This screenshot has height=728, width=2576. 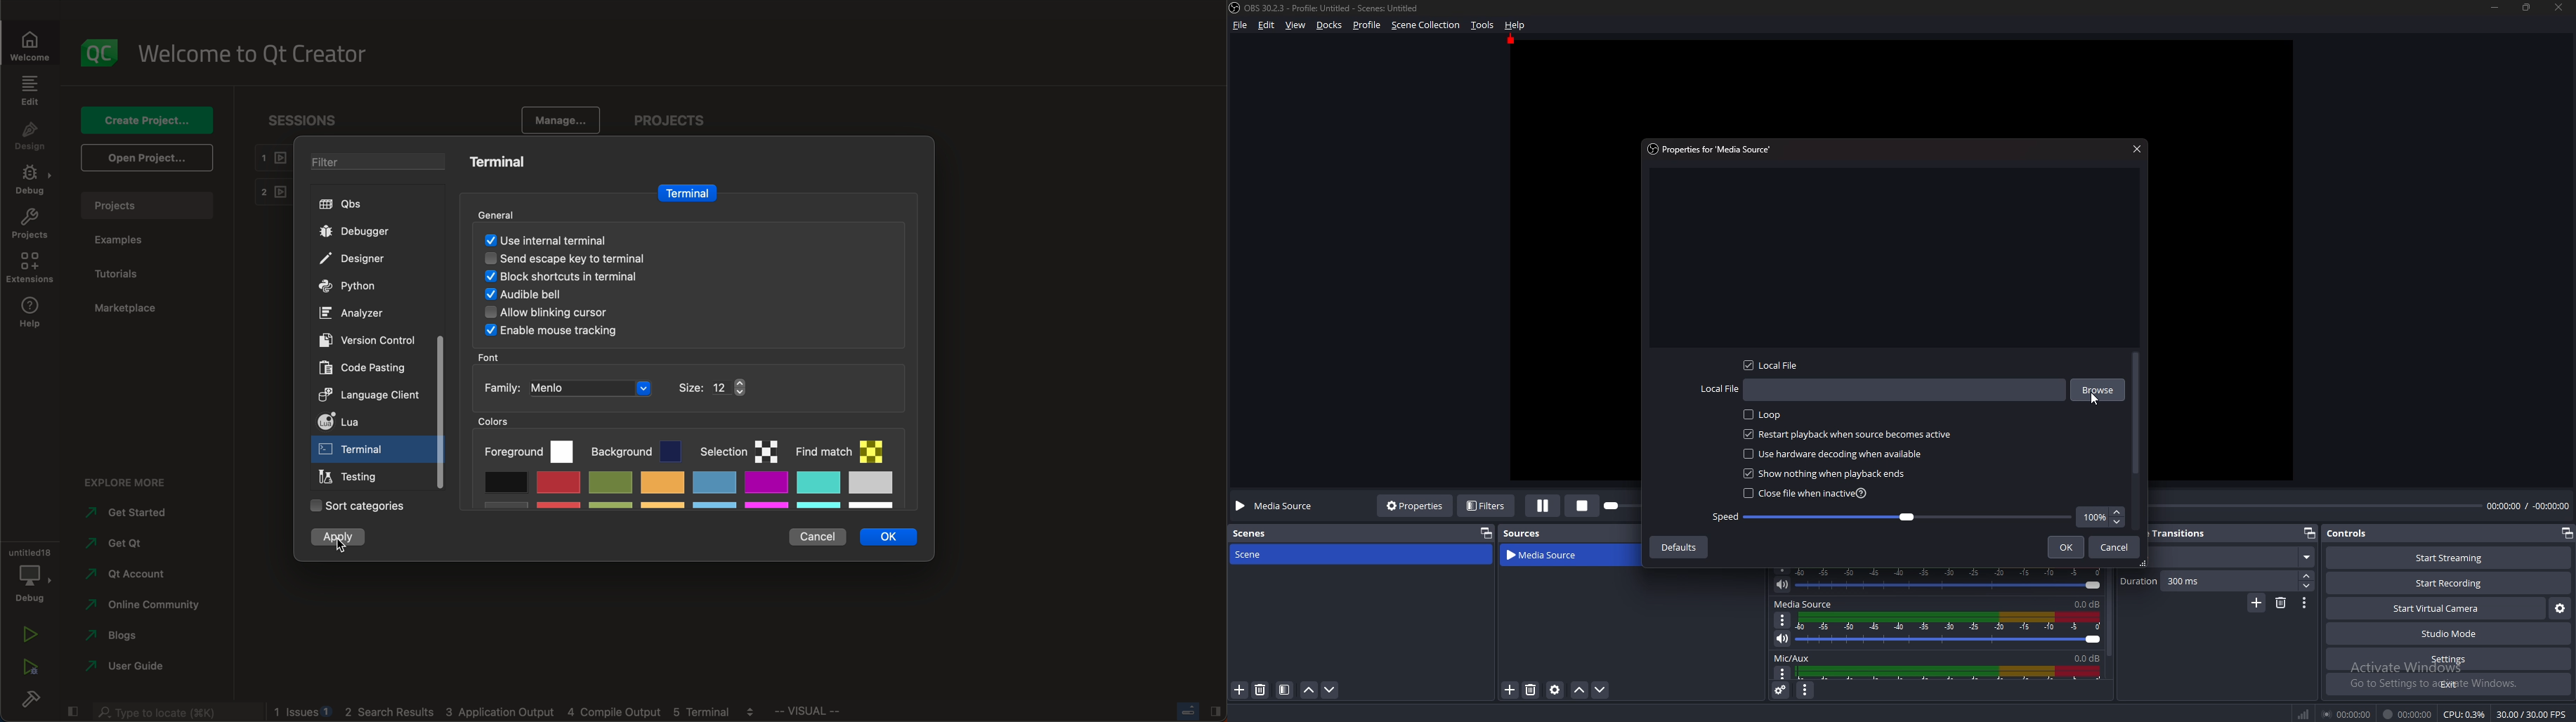 I want to click on auto detected, so click(x=547, y=240).